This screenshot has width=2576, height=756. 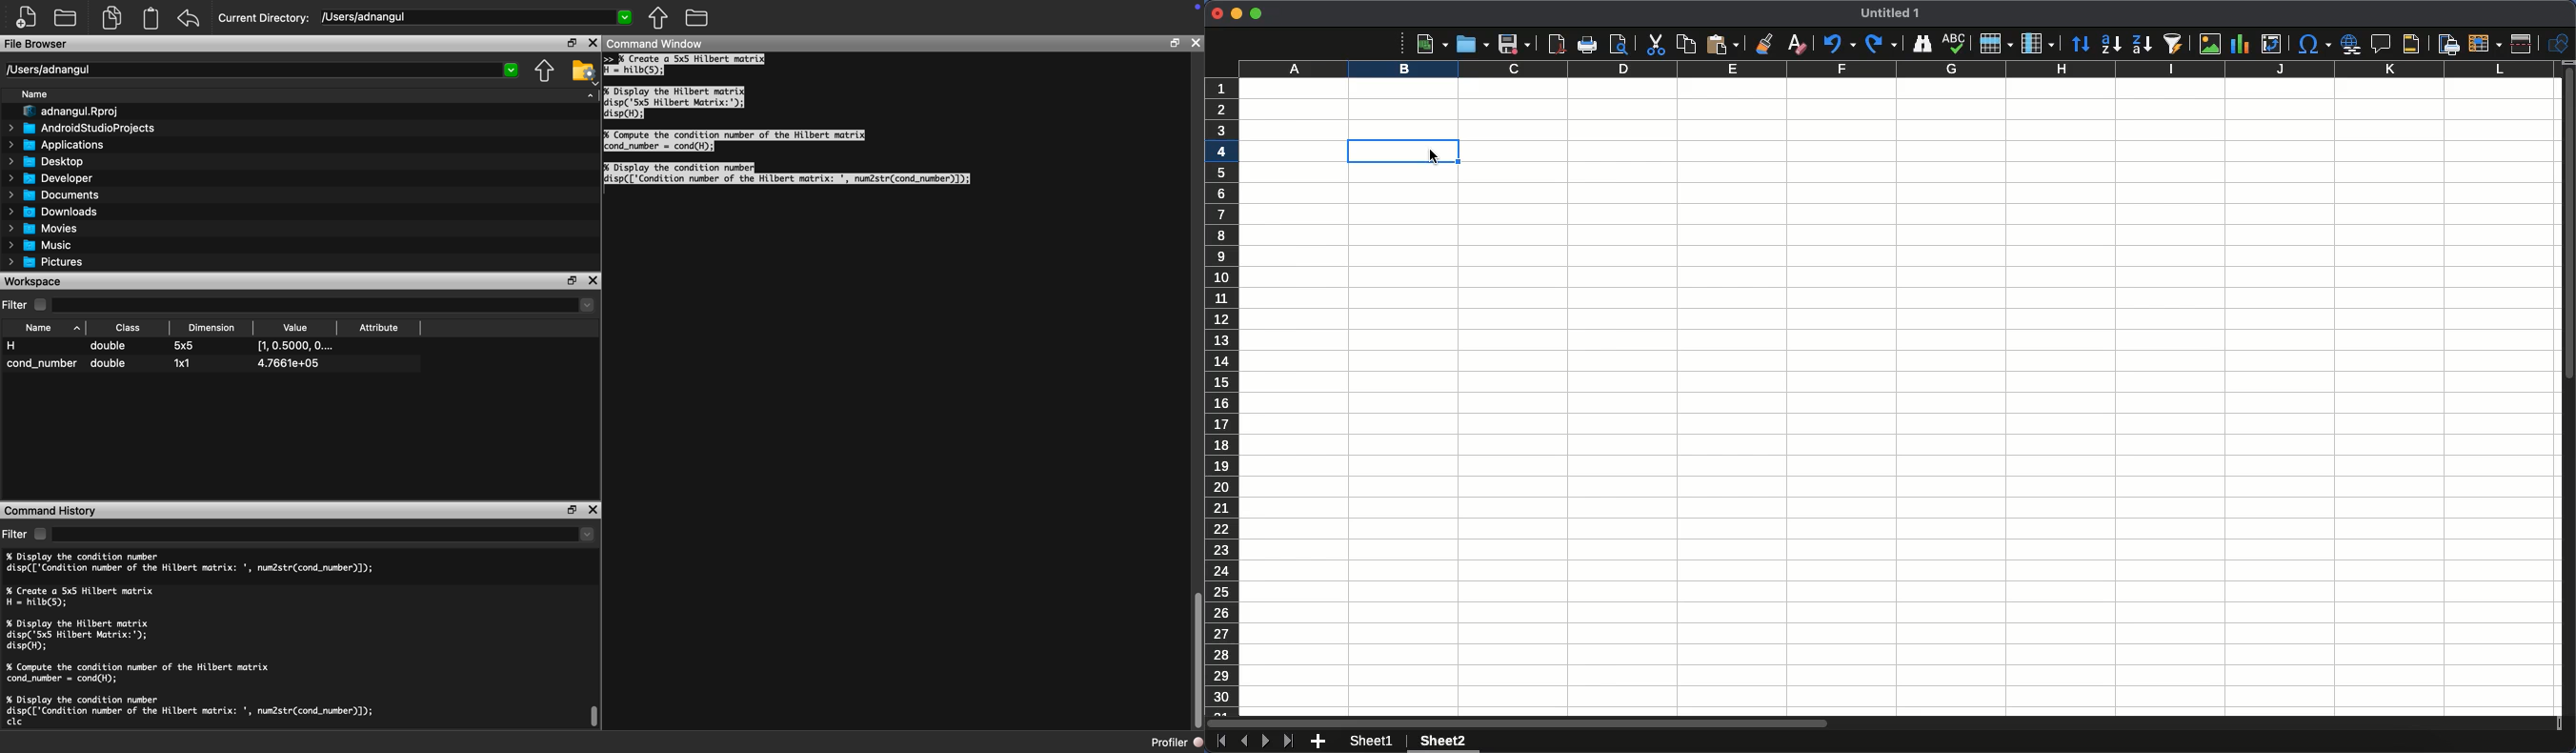 What do you see at coordinates (196, 566) in the screenshot?
I see `% Display the condition number
disp(['Condition number of the Hilbert matrix: ', num2str(cond_number)]);` at bounding box center [196, 566].